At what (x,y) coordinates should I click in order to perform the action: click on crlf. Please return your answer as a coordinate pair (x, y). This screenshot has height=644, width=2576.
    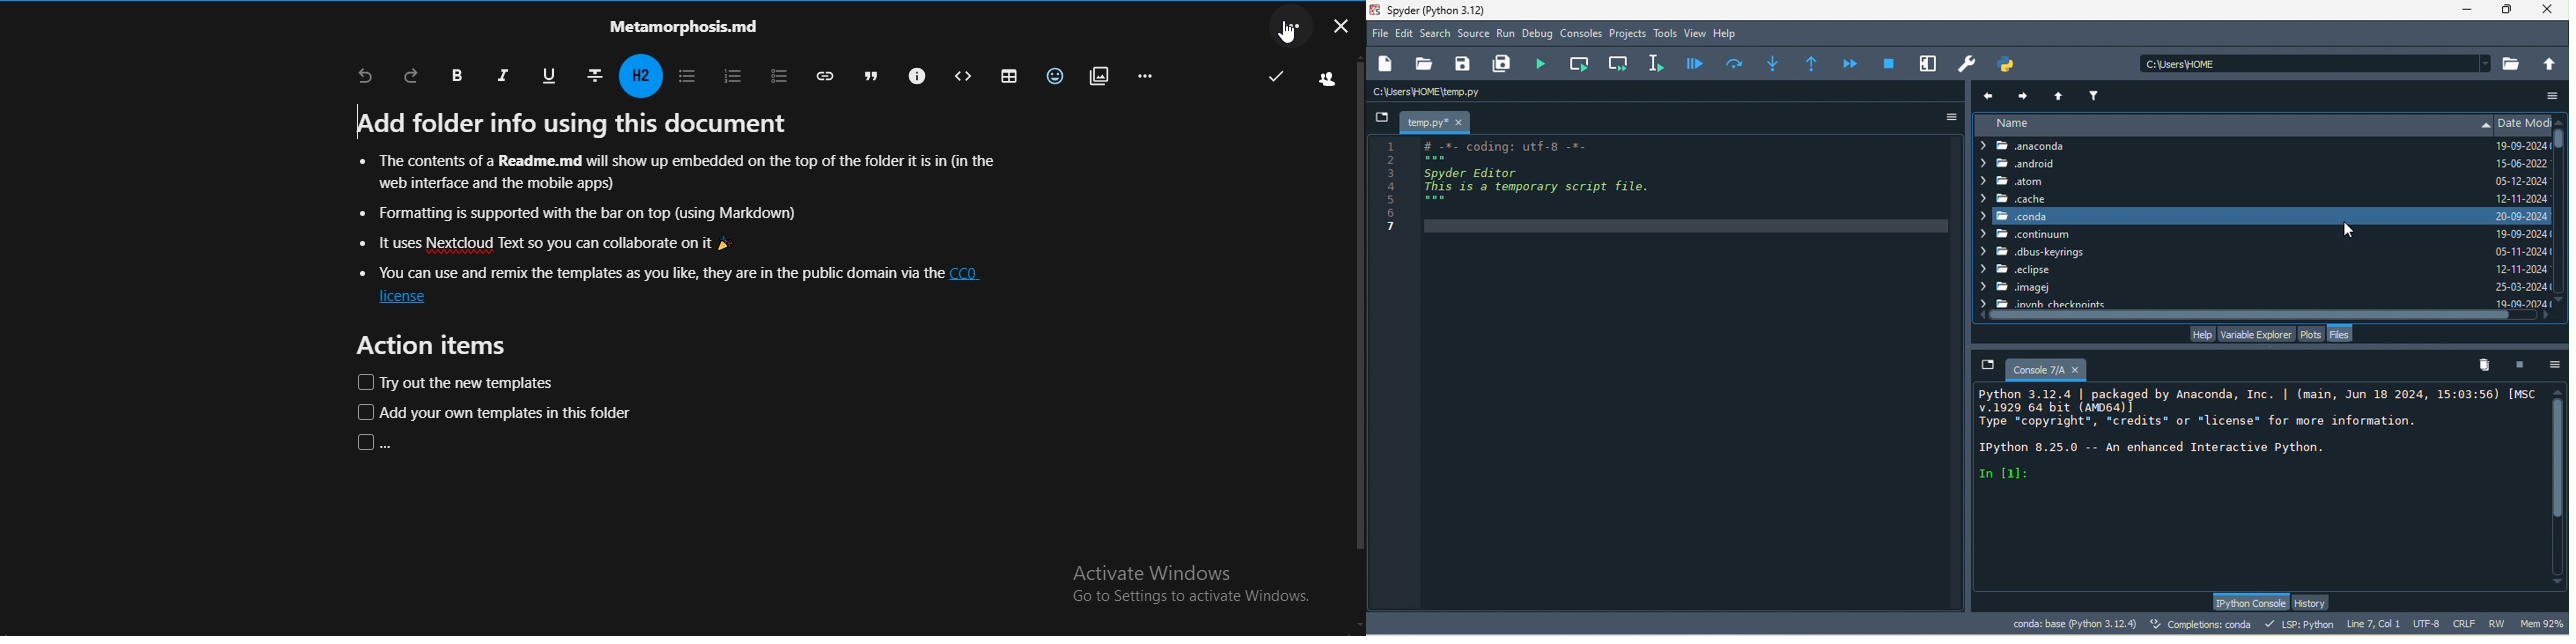
    Looking at the image, I should click on (2467, 625).